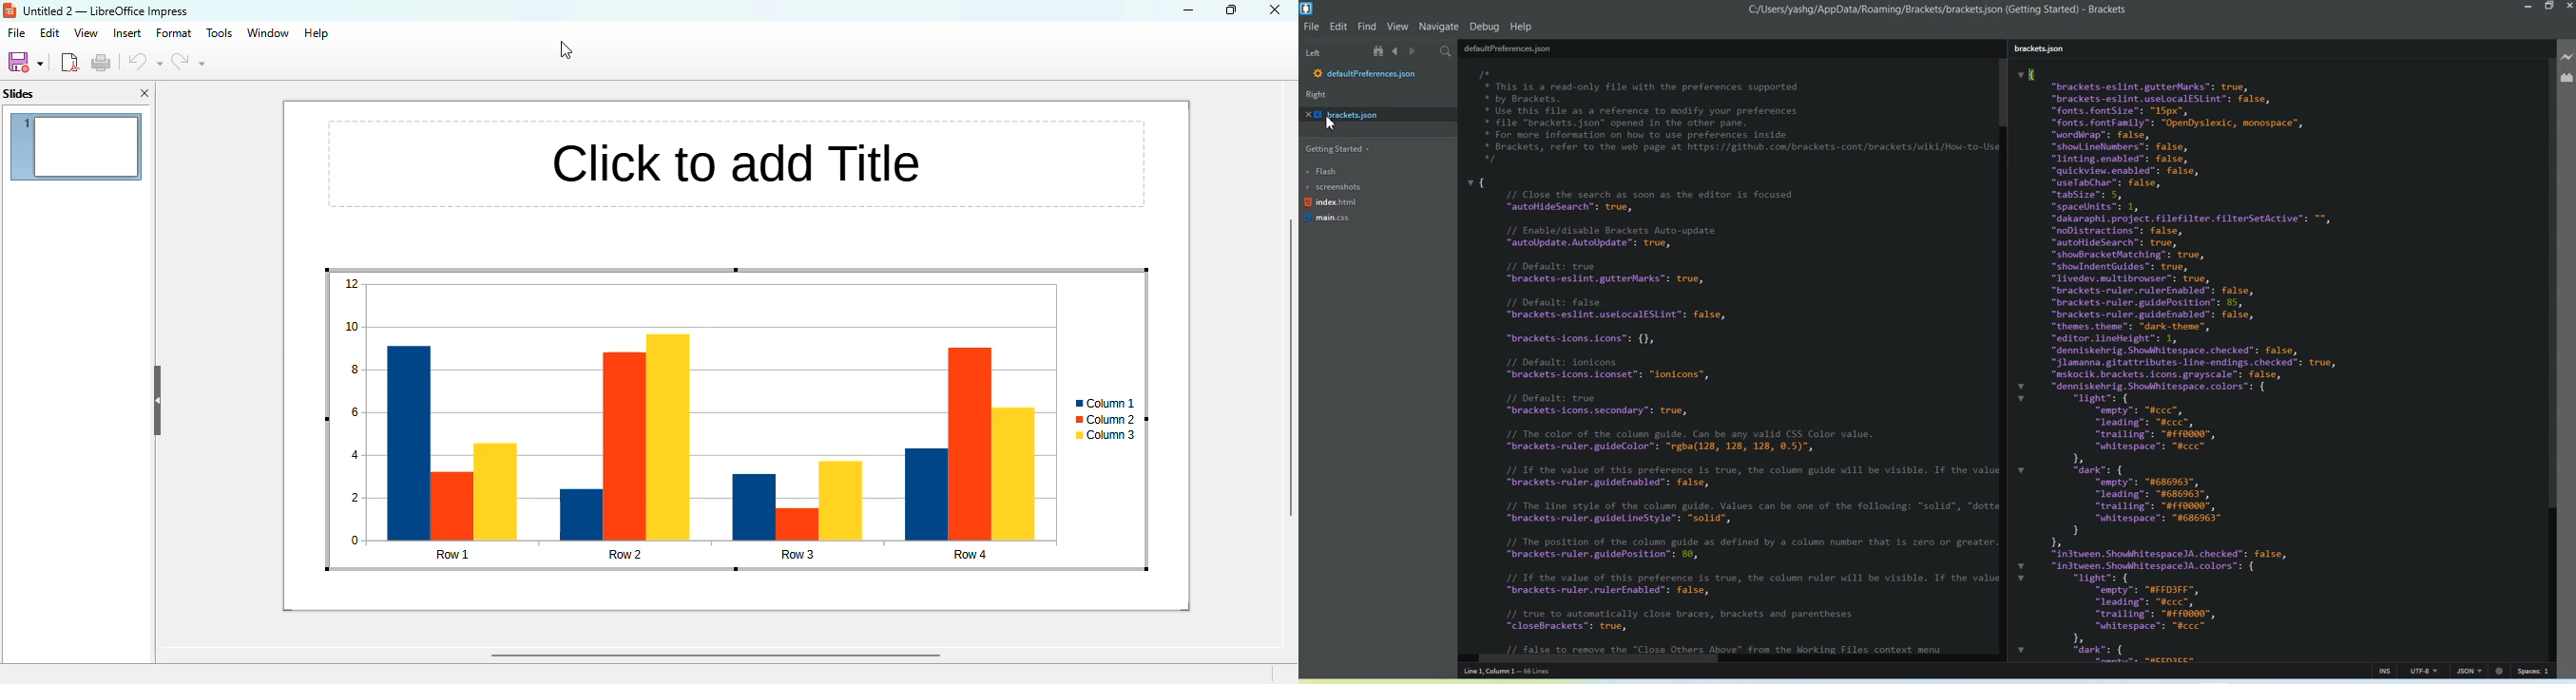 The width and height of the screenshot is (2576, 700). Describe the element at coordinates (1509, 47) in the screenshot. I see `preferences.json ` at that location.